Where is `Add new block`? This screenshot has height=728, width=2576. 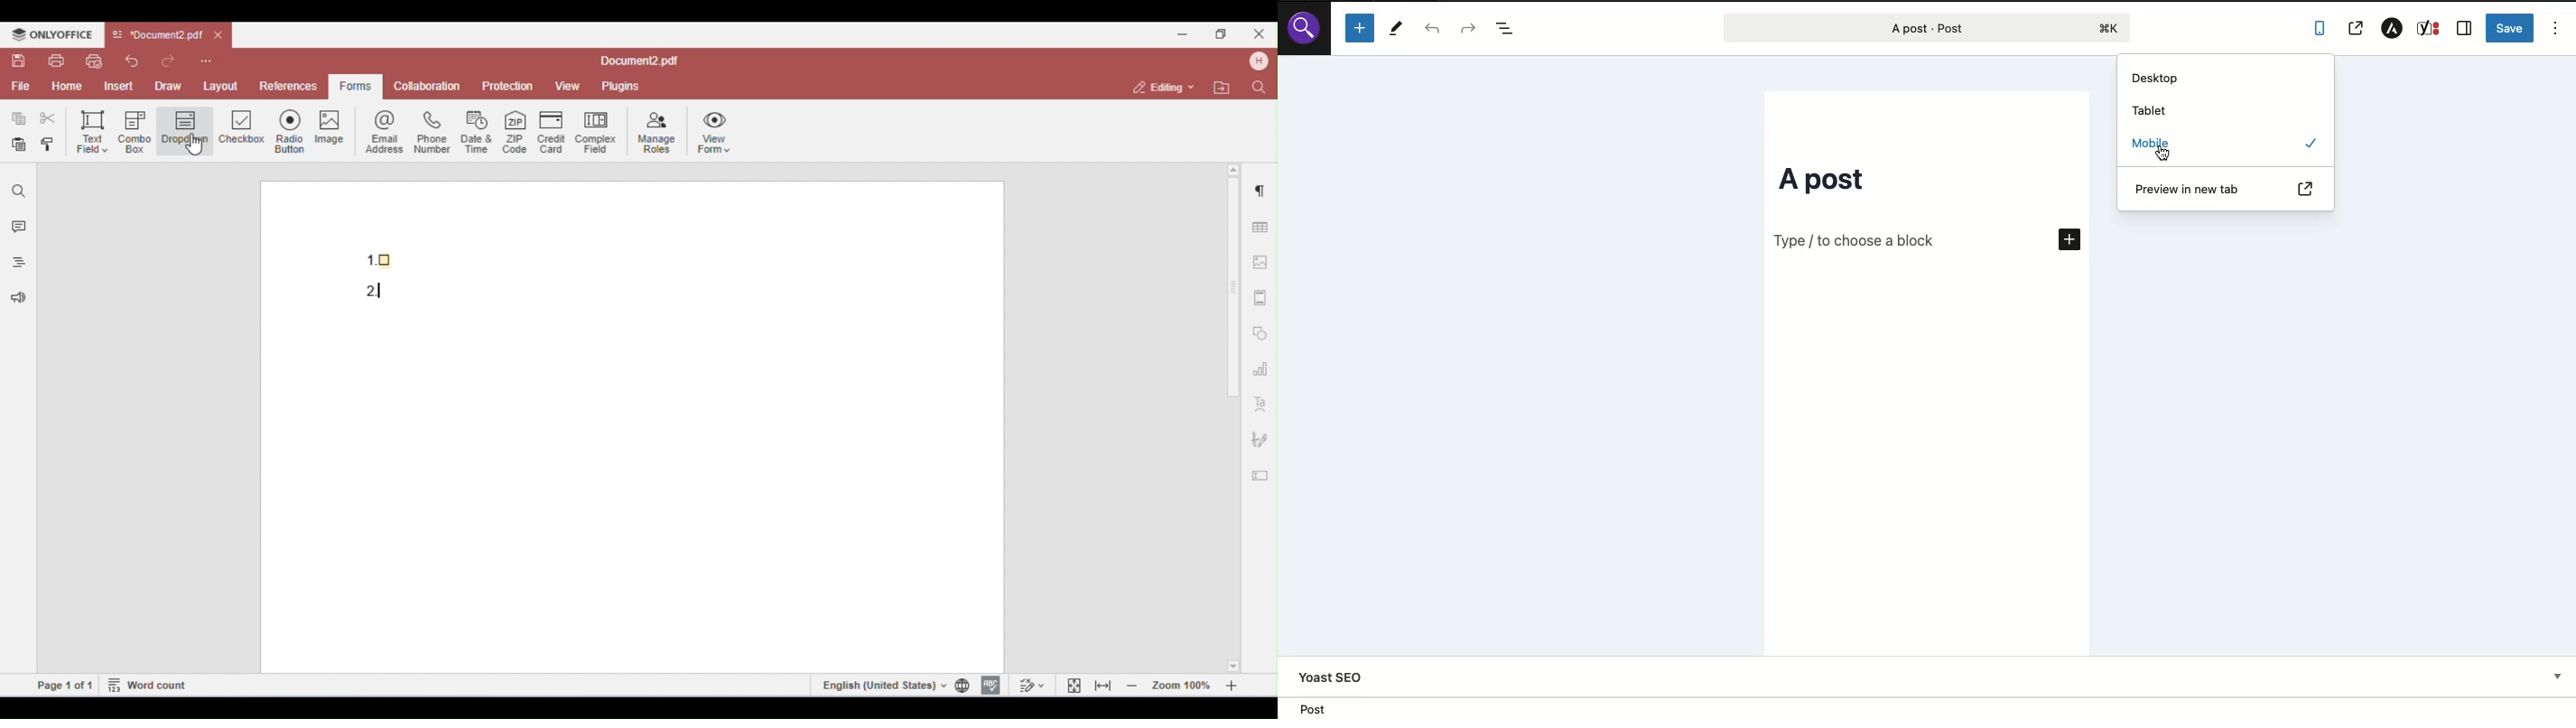
Add new block is located at coordinates (1362, 29).